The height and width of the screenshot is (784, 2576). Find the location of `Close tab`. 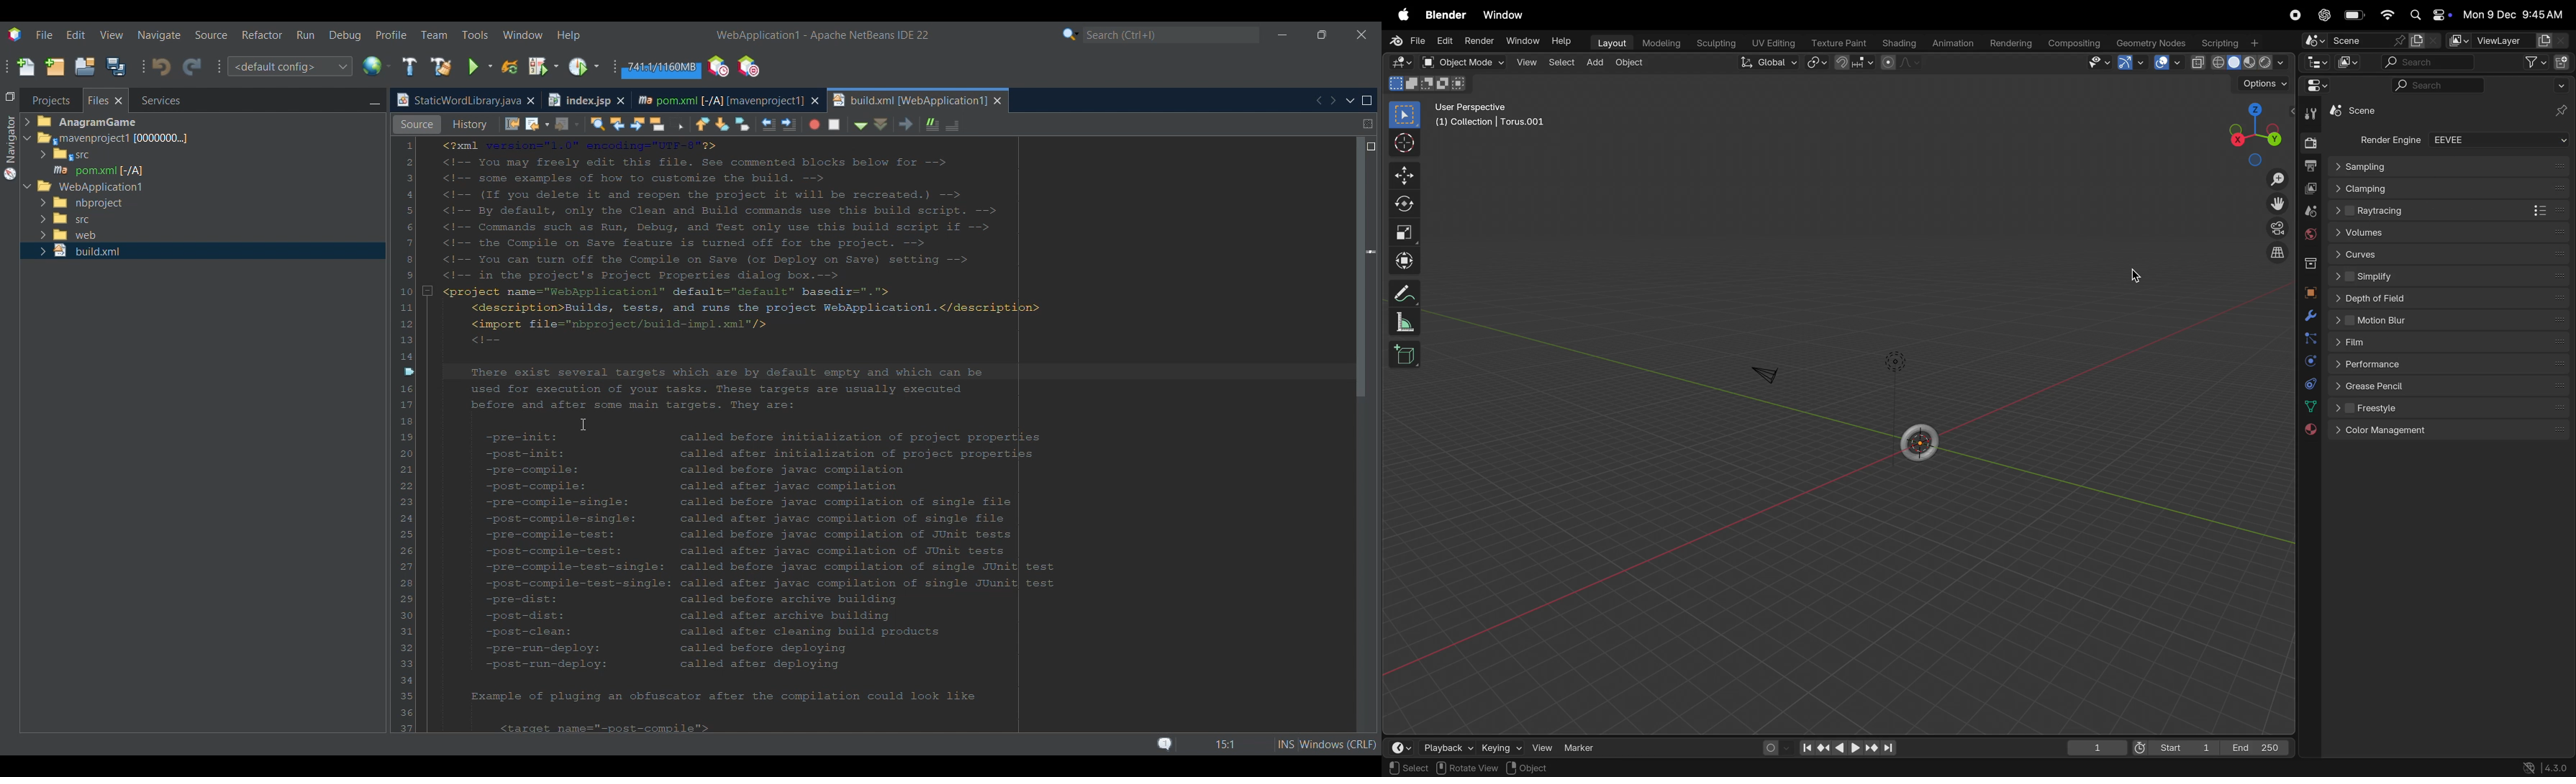

Close tab is located at coordinates (815, 101).